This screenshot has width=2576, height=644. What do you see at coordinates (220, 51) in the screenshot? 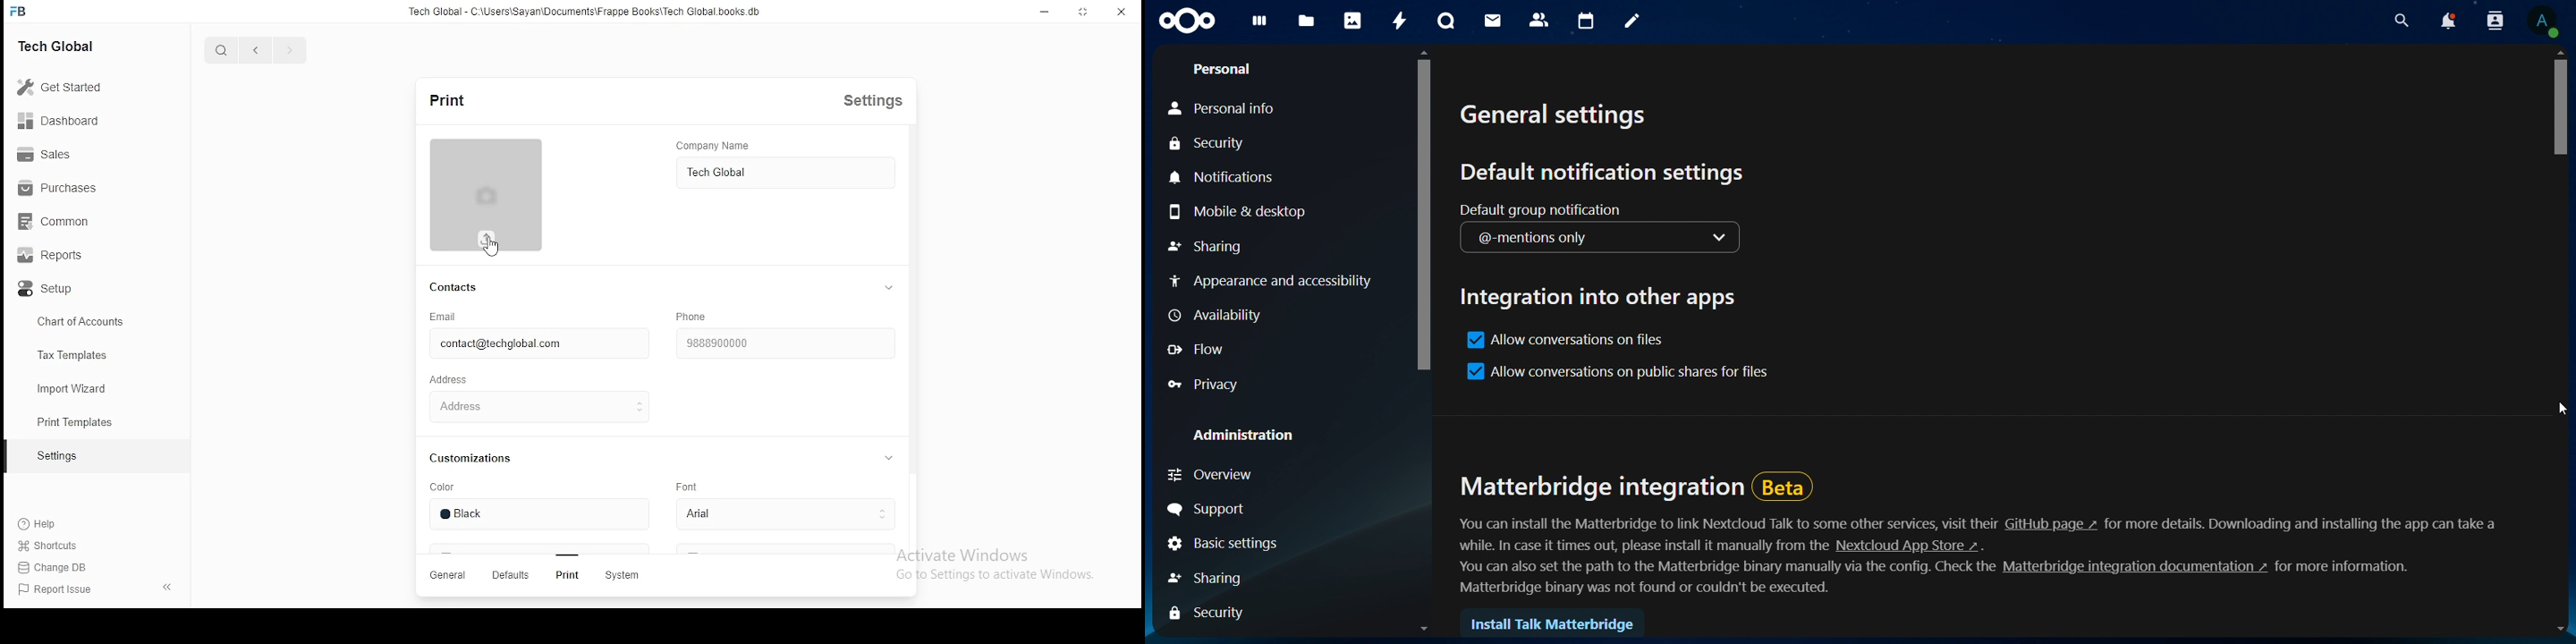
I see `search` at bounding box center [220, 51].